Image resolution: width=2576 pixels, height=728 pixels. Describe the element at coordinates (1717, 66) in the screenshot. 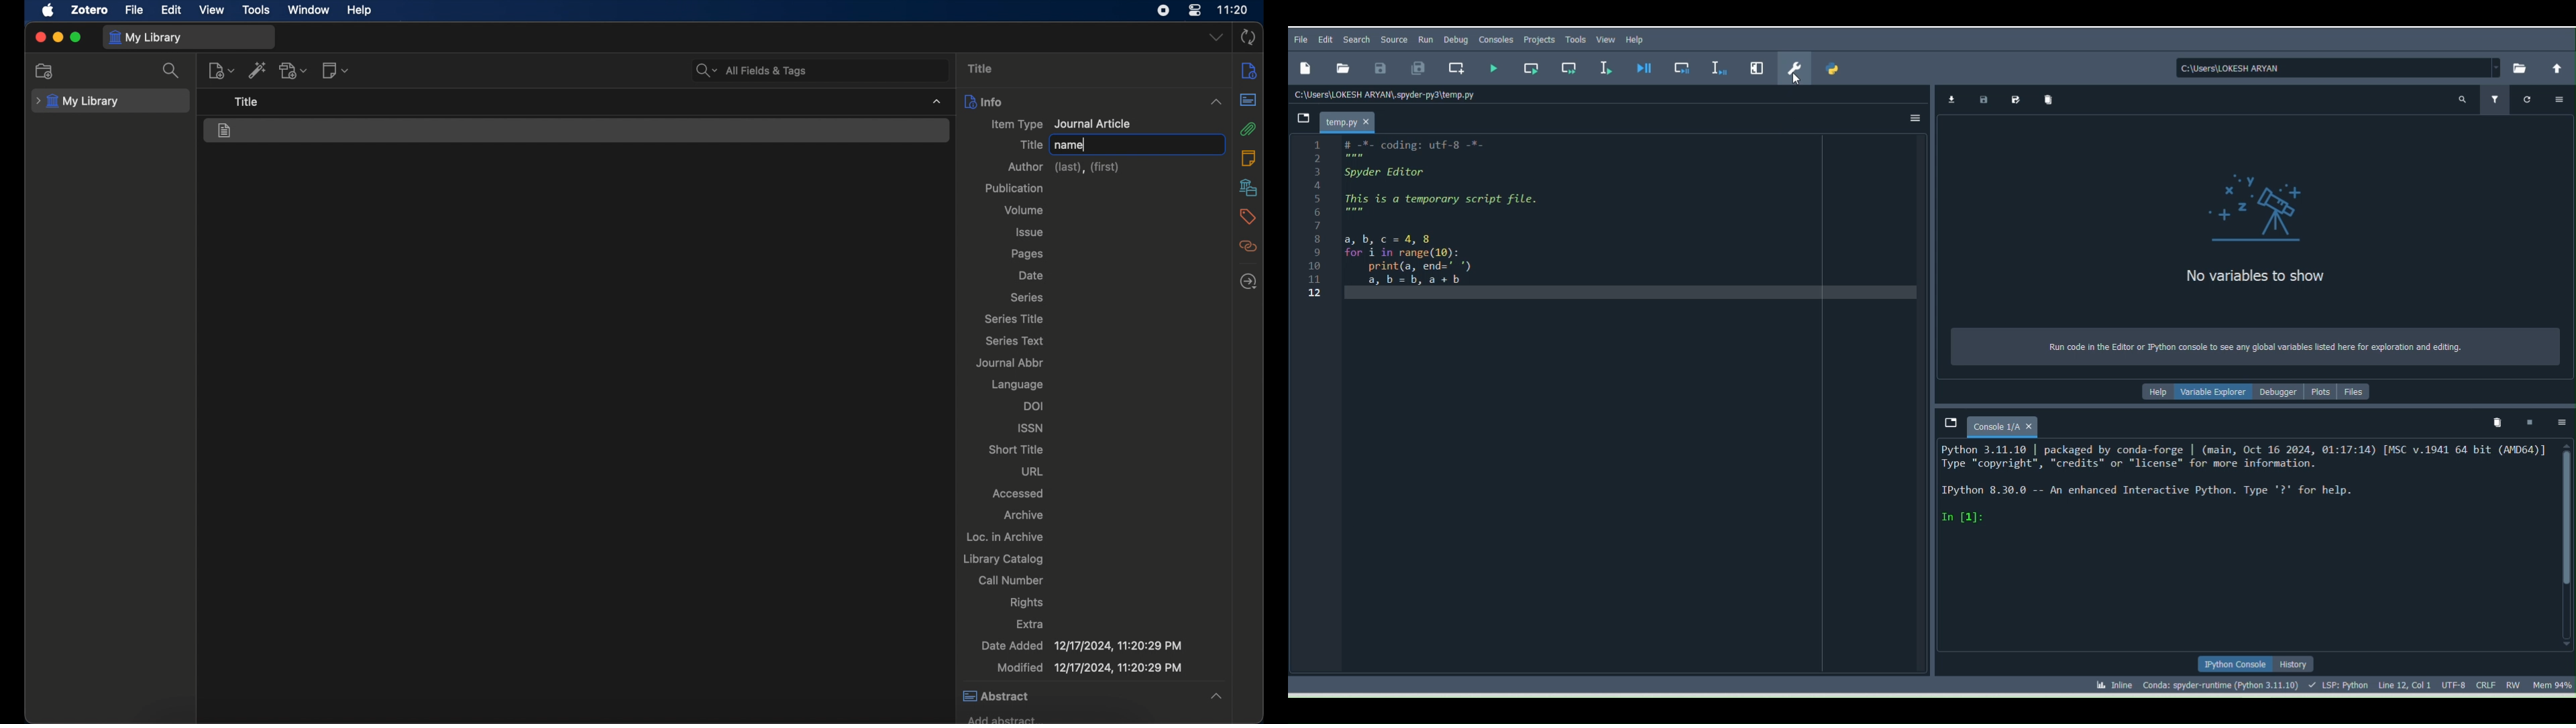

I see `Debug selection or current line` at that location.